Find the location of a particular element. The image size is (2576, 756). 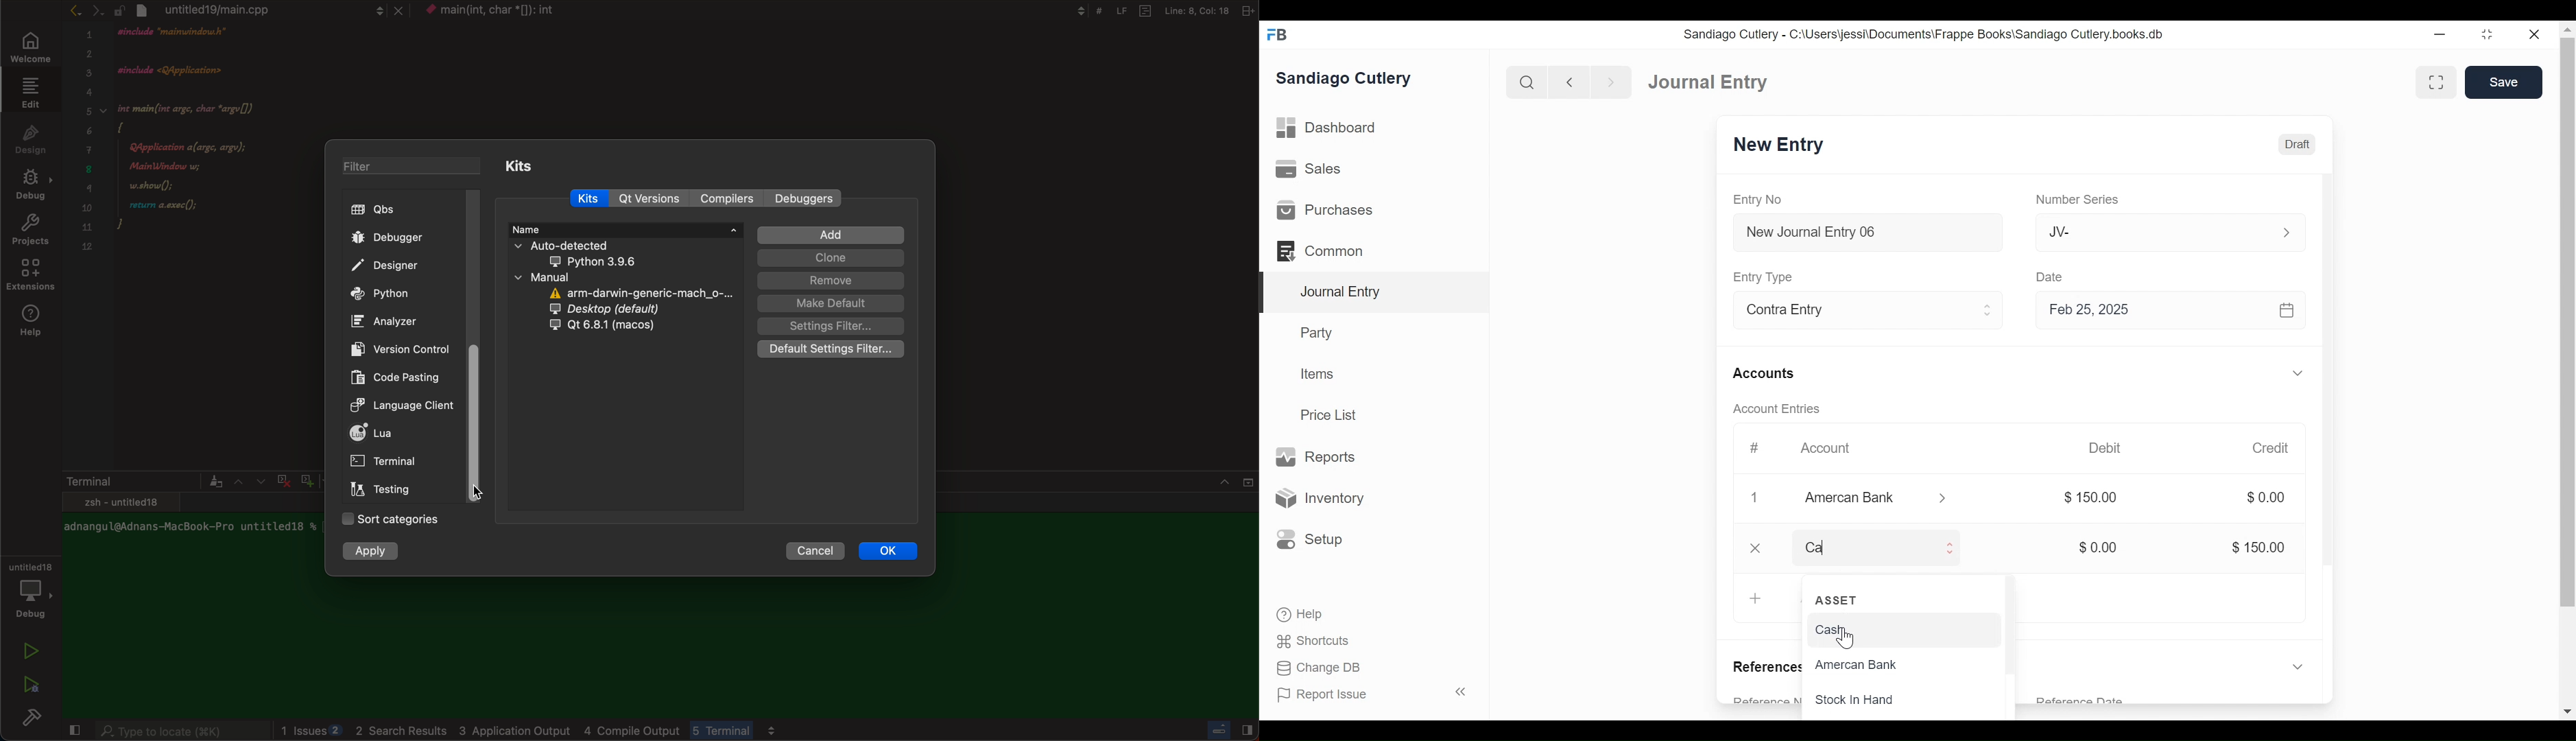

Account Entries is located at coordinates (1776, 408).